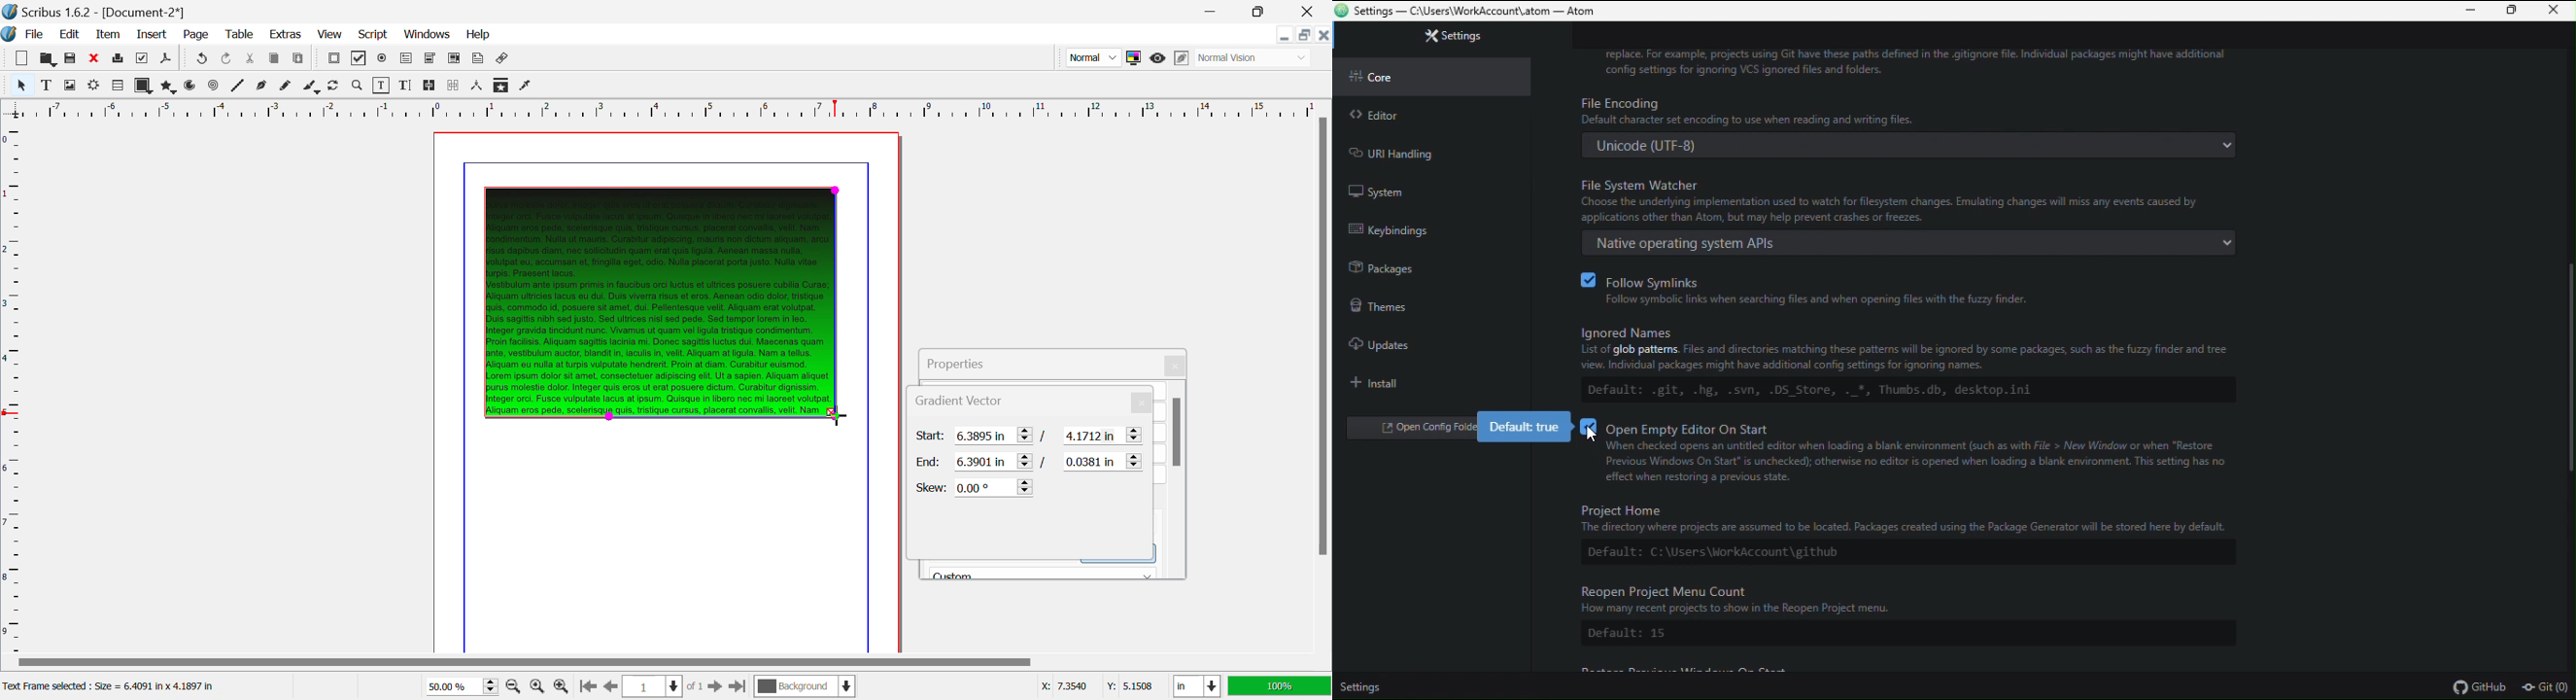 The height and width of the screenshot is (700, 2576). Describe the element at coordinates (407, 59) in the screenshot. I see `Pdf Text Fields` at that location.